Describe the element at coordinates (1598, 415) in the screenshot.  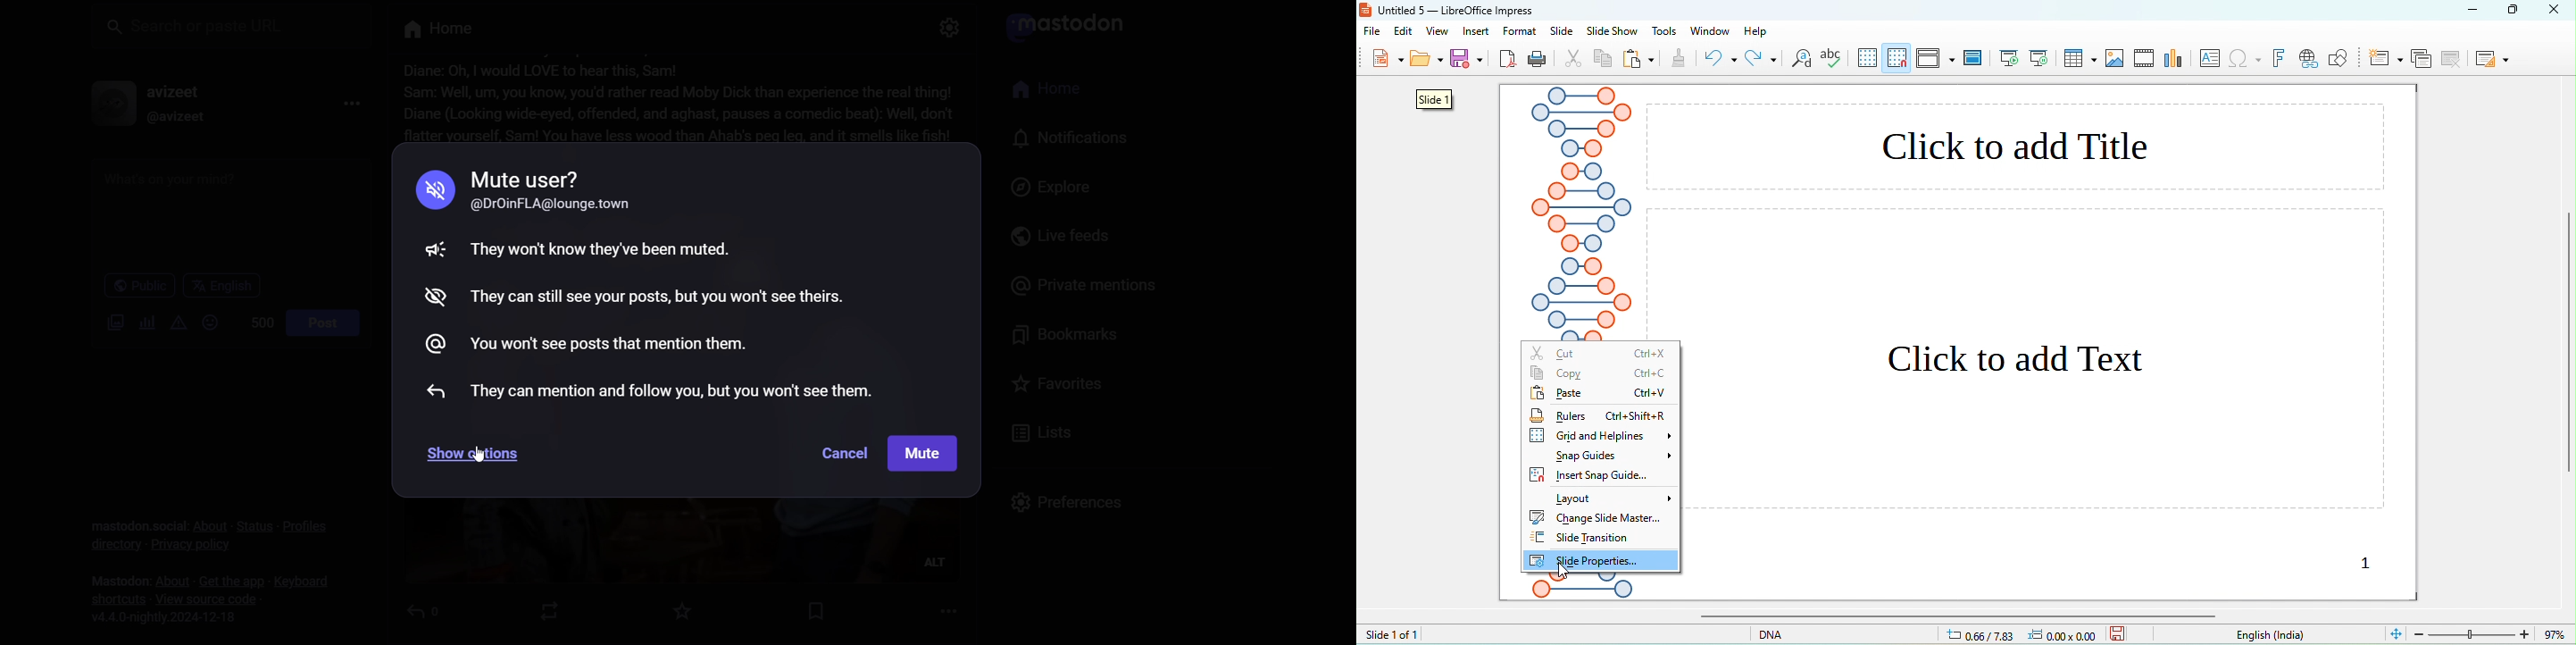
I see `rulers` at that location.